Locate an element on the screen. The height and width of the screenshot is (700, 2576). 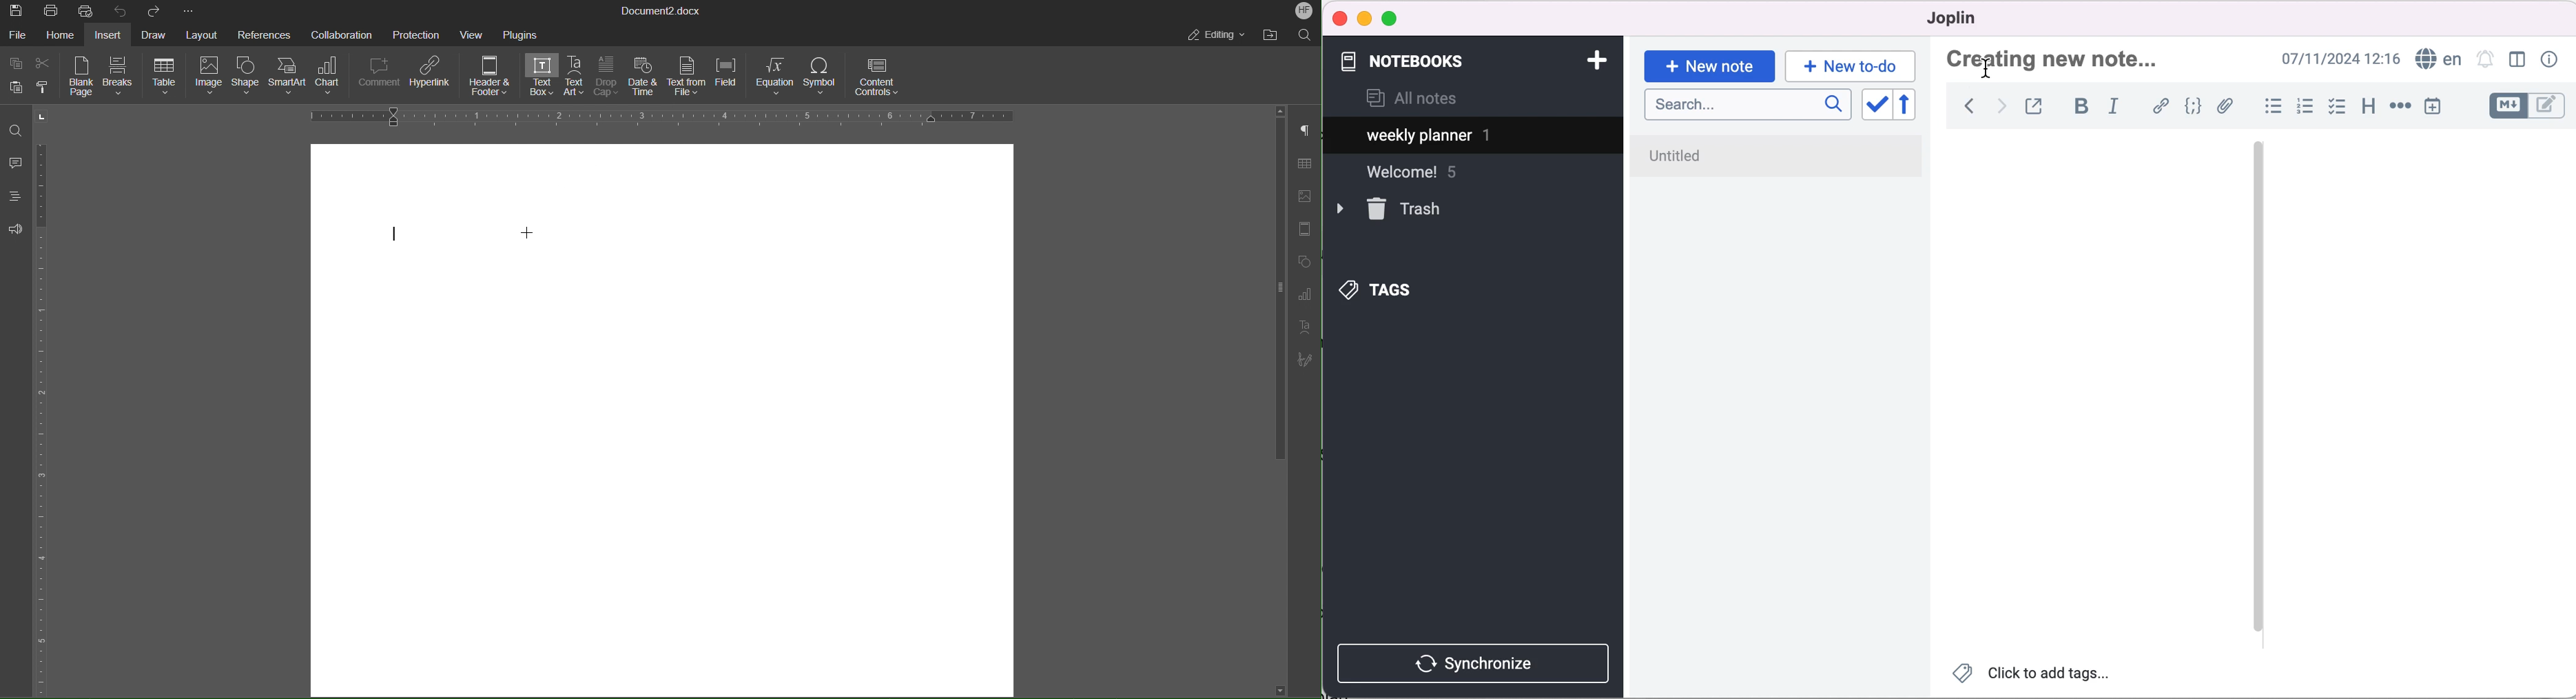
notebooks is located at coordinates (1412, 61).